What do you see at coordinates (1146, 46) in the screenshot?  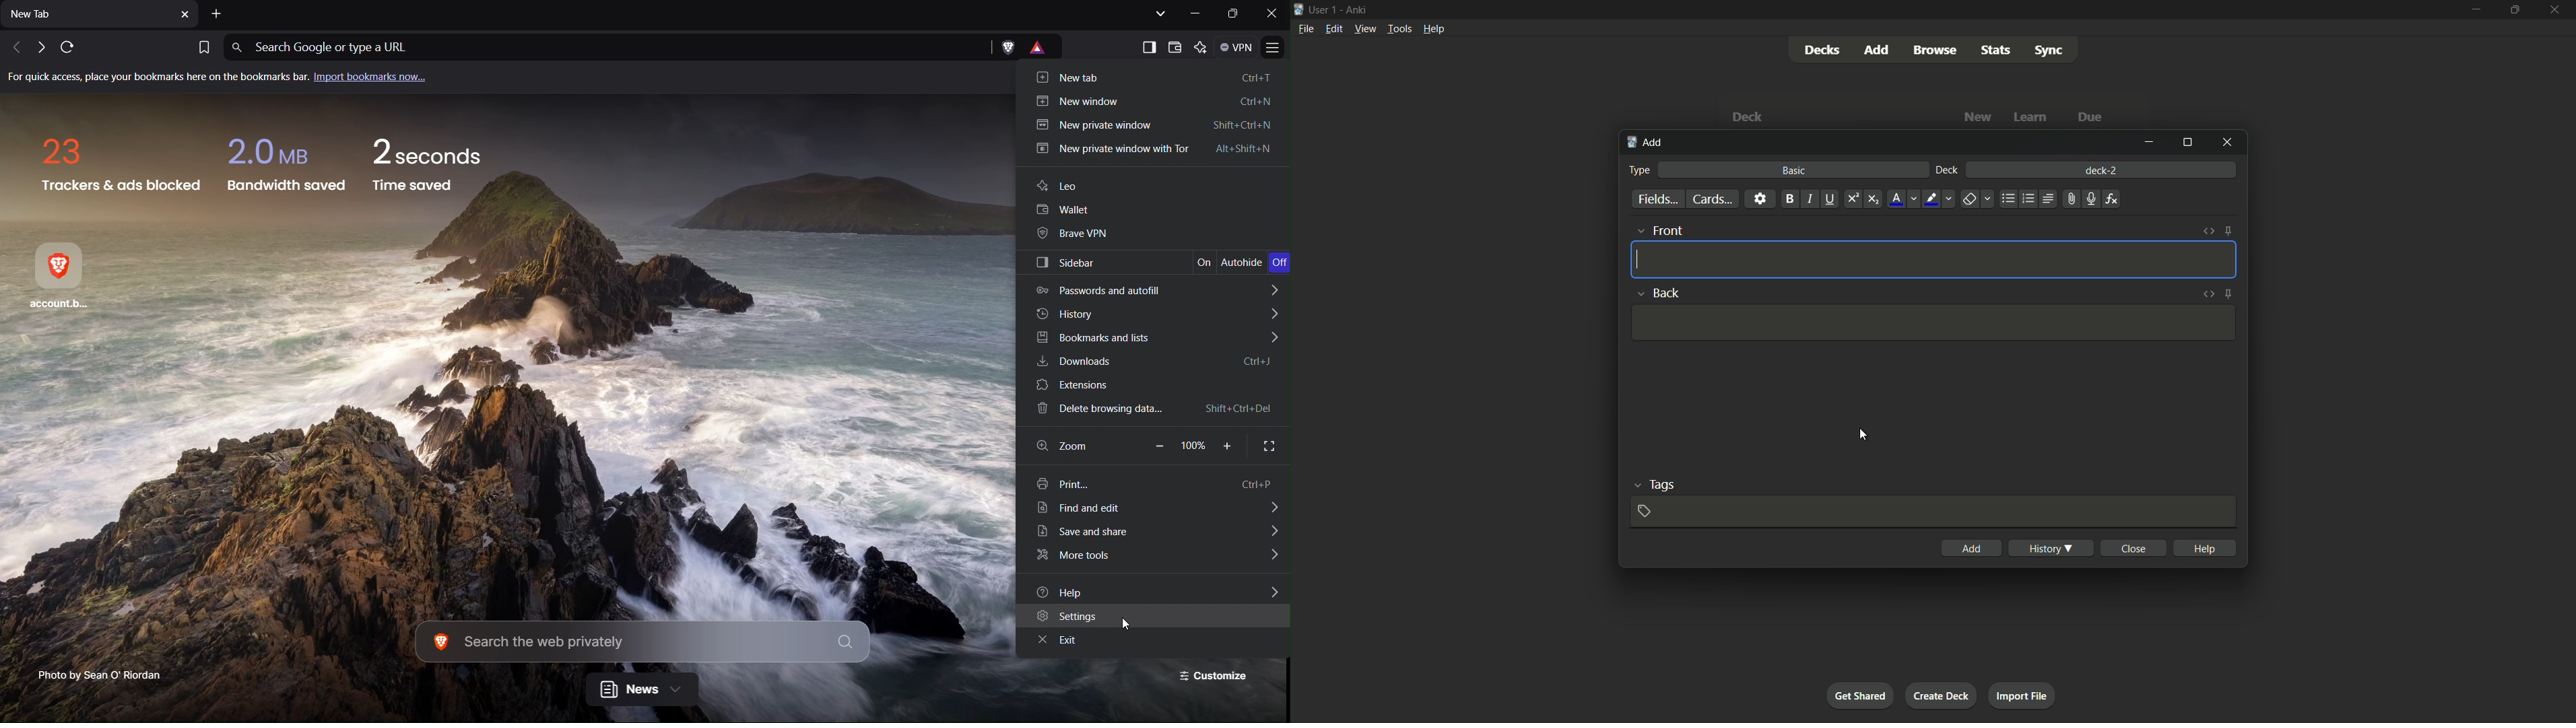 I see `Show sidebar` at bounding box center [1146, 46].